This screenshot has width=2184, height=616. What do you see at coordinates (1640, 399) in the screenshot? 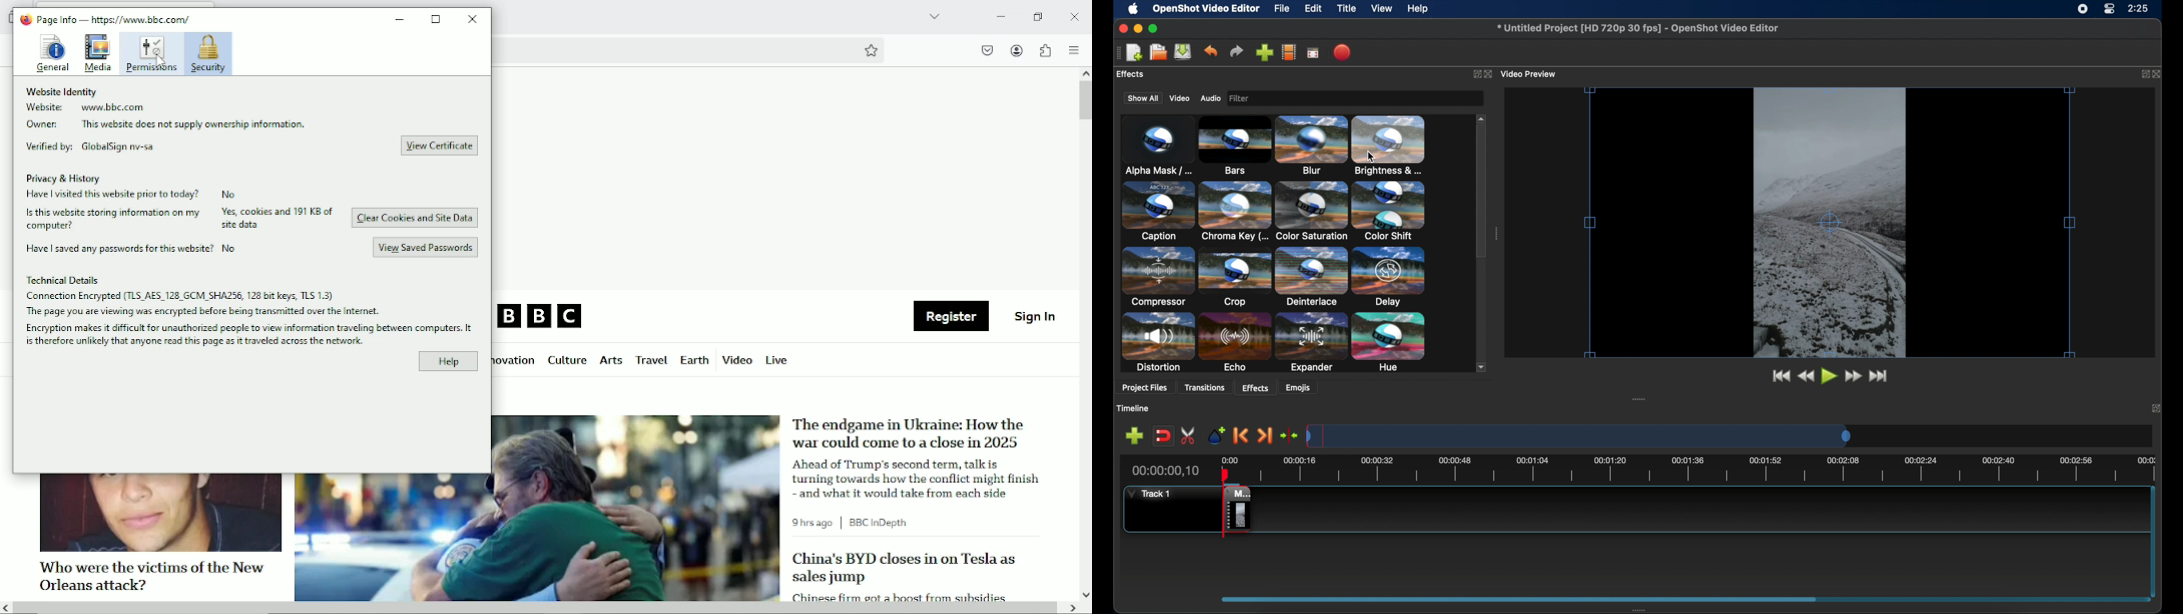
I see `drag handle` at bounding box center [1640, 399].